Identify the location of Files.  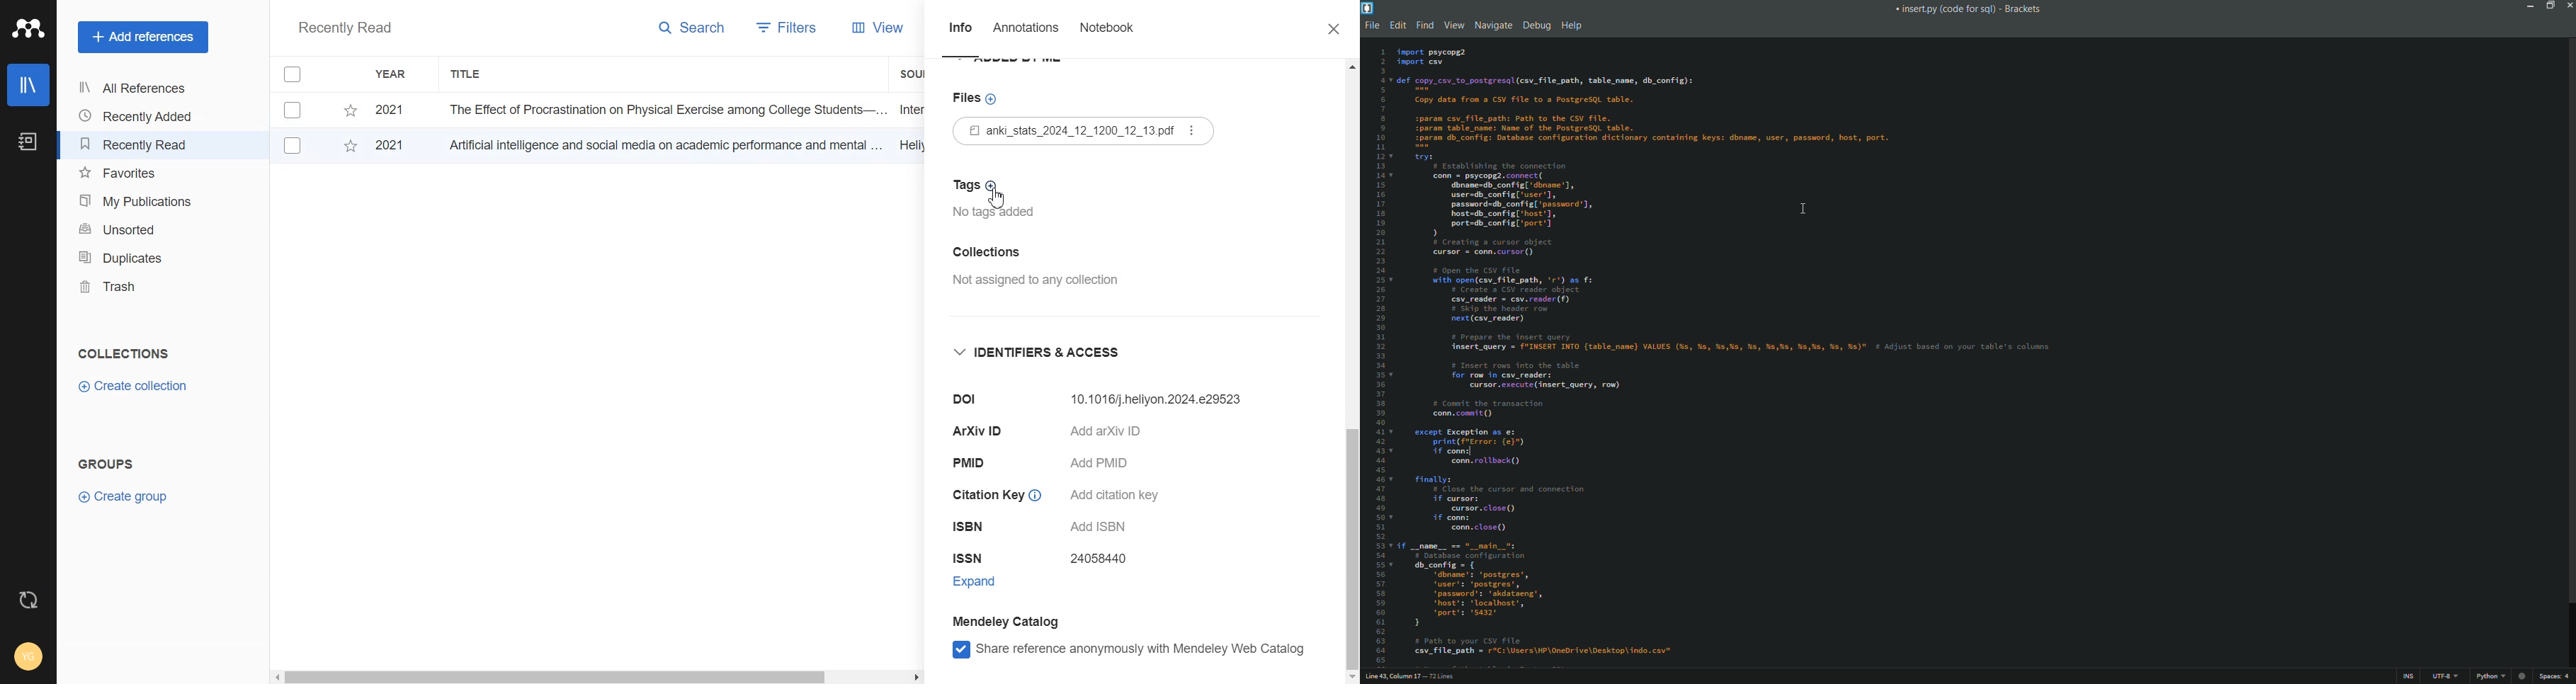
(977, 100).